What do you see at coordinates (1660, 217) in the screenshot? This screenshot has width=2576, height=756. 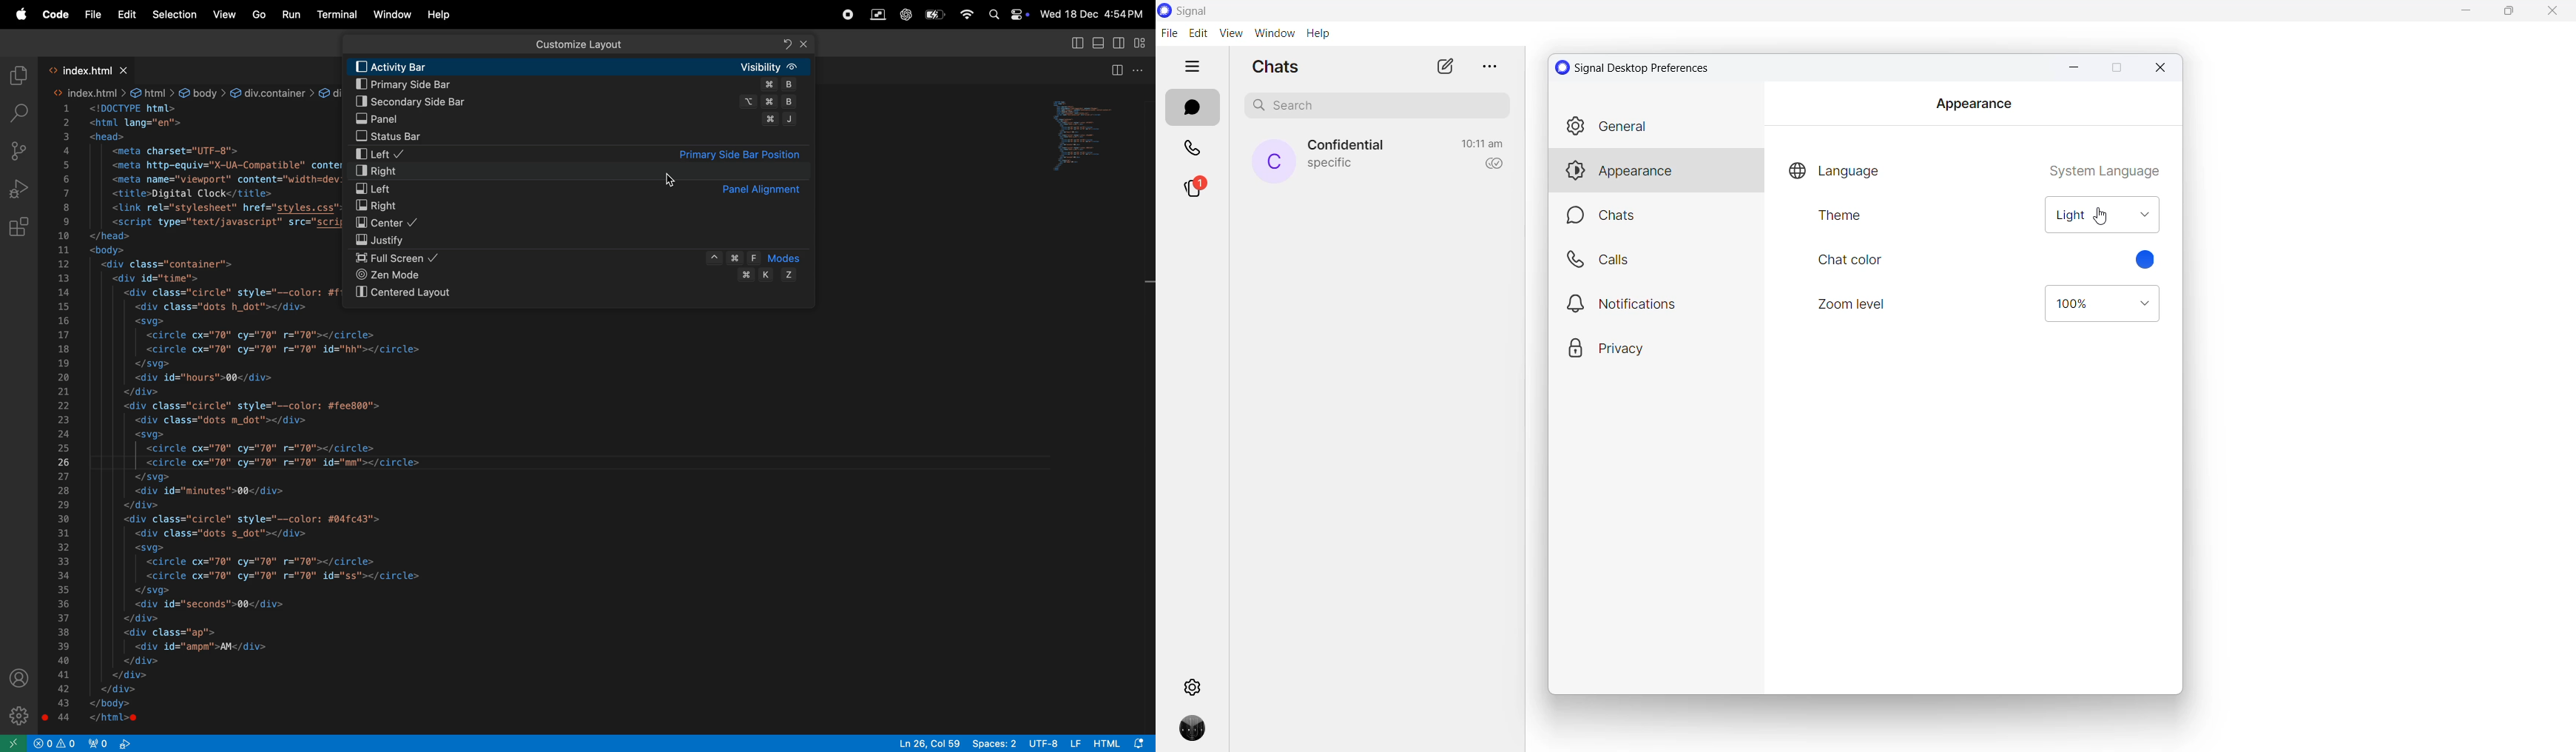 I see `chat` at bounding box center [1660, 217].